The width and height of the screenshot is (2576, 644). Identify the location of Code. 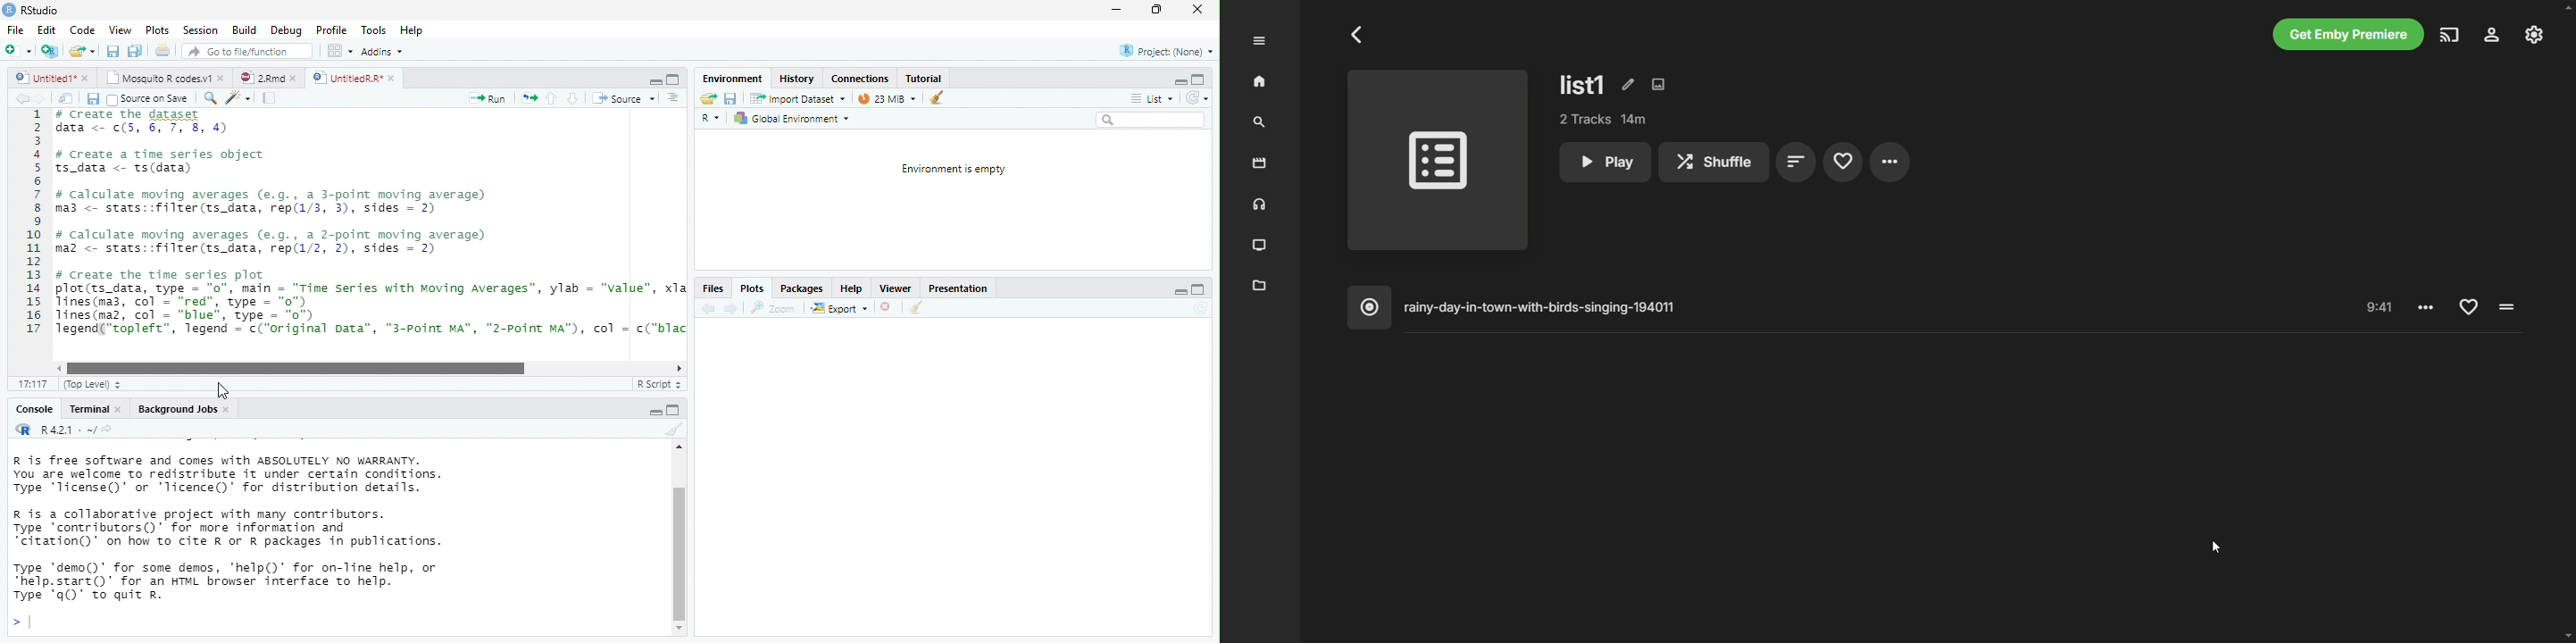
(83, 29).